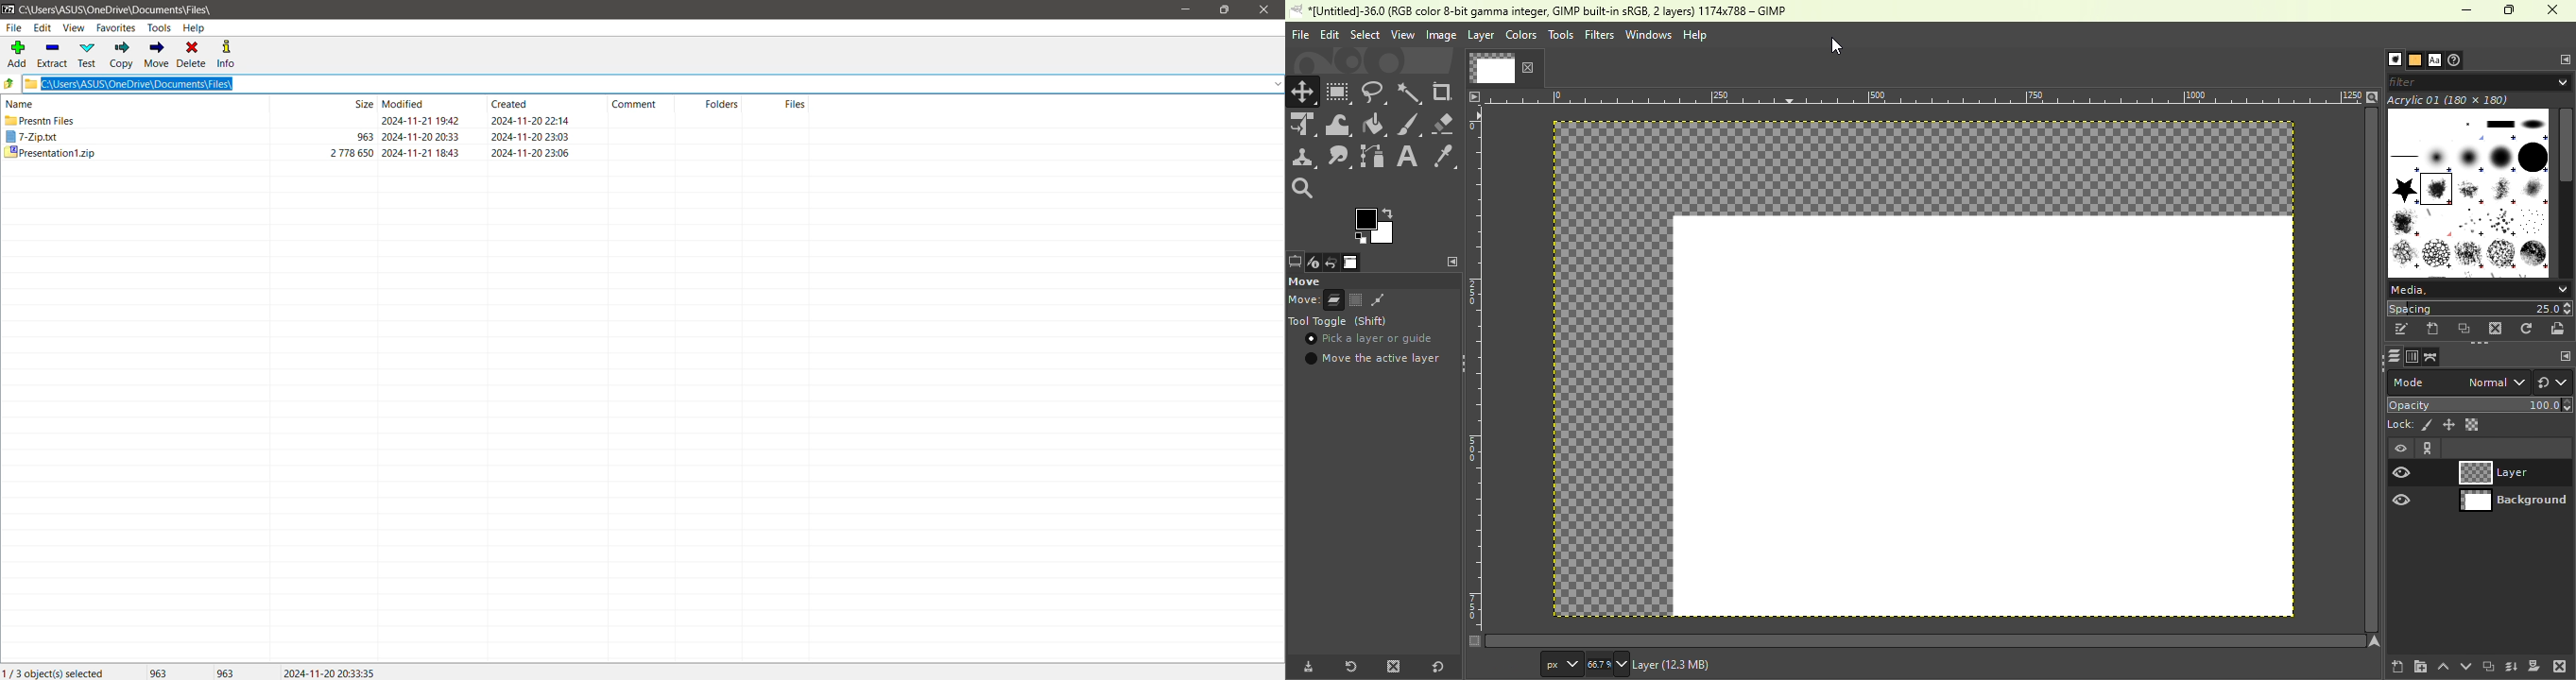 Image resolution: width=2576 pixels, height=700 pixels. I want to click on Delete, so click(193, 54).